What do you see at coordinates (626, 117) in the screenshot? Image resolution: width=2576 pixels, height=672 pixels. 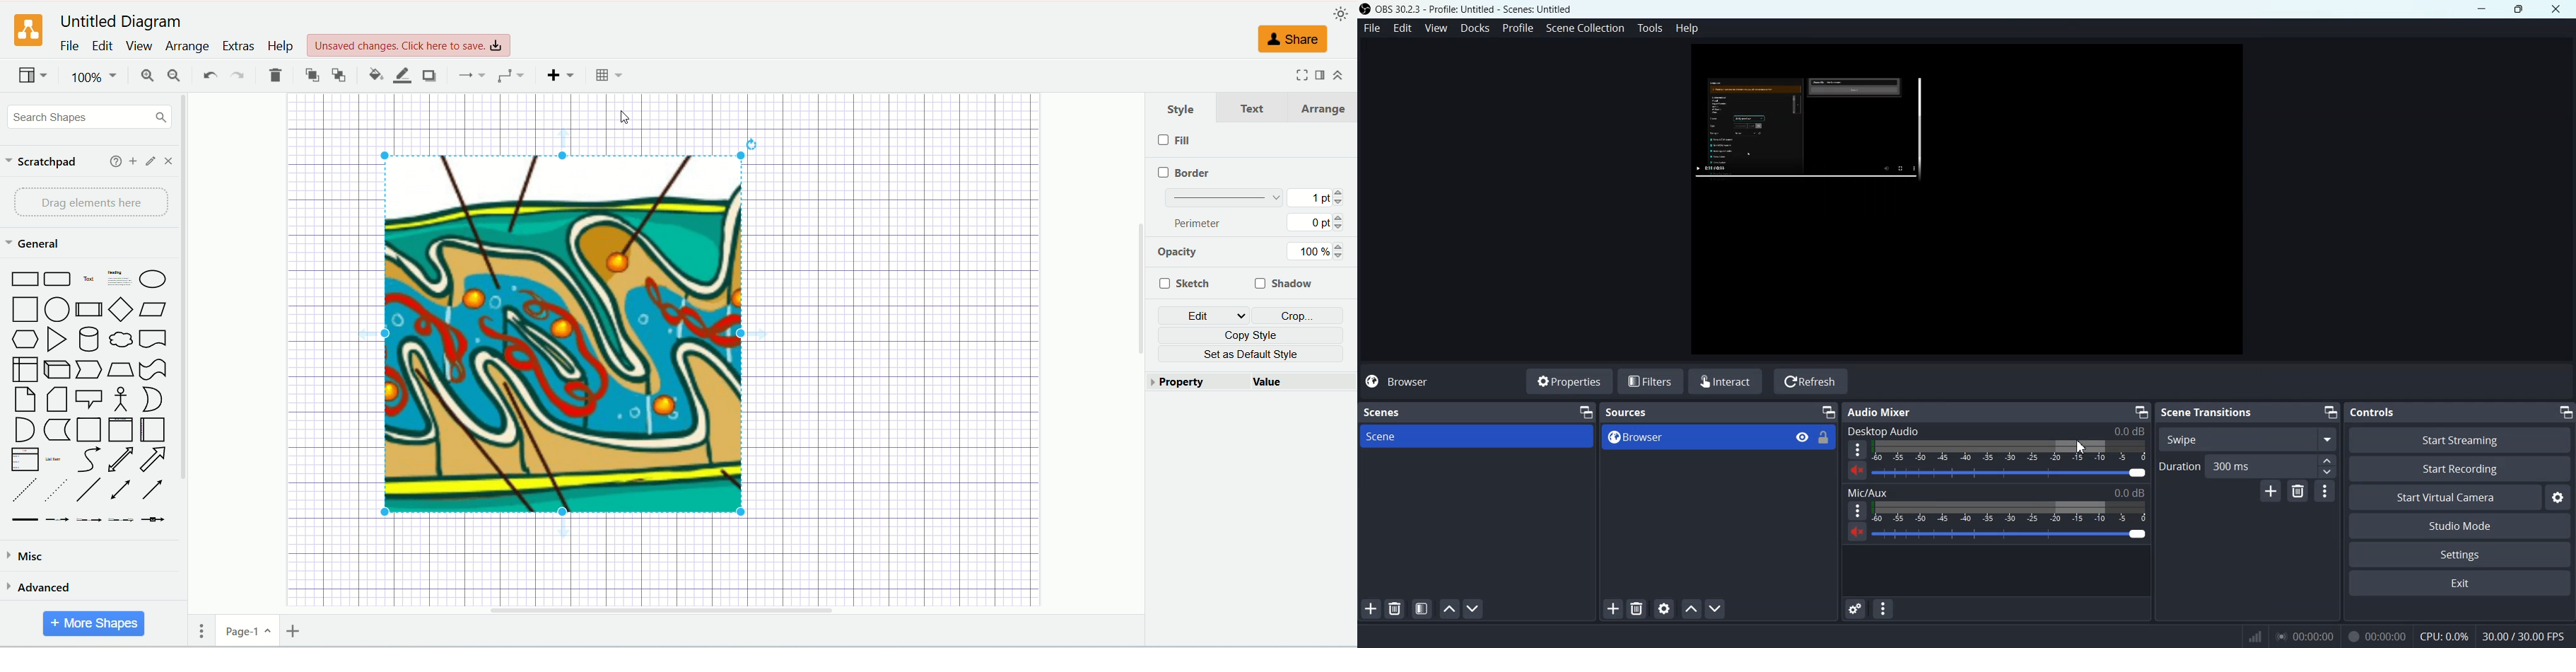 I see `cursor position AFTER_LAST_ACTION` at bounding box center [626, 117].